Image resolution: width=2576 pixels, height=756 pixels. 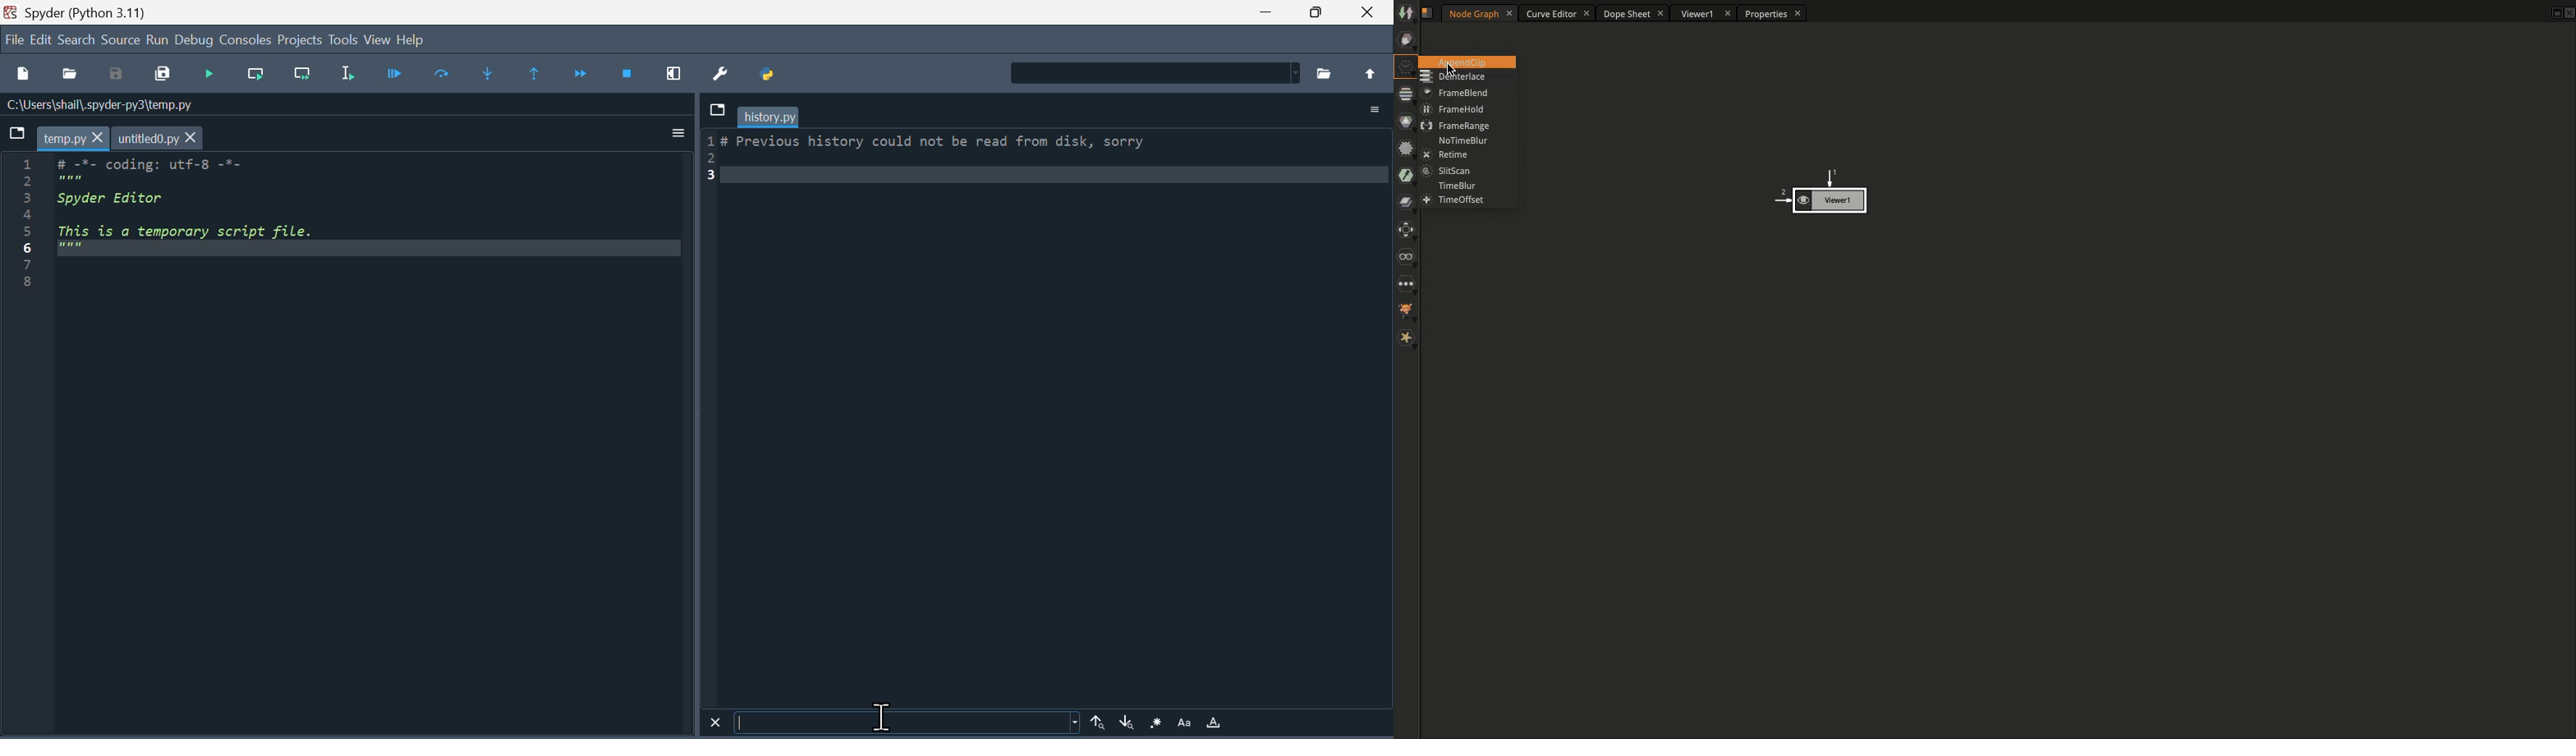 I want to click on move up, so click(x=1371, y=73).